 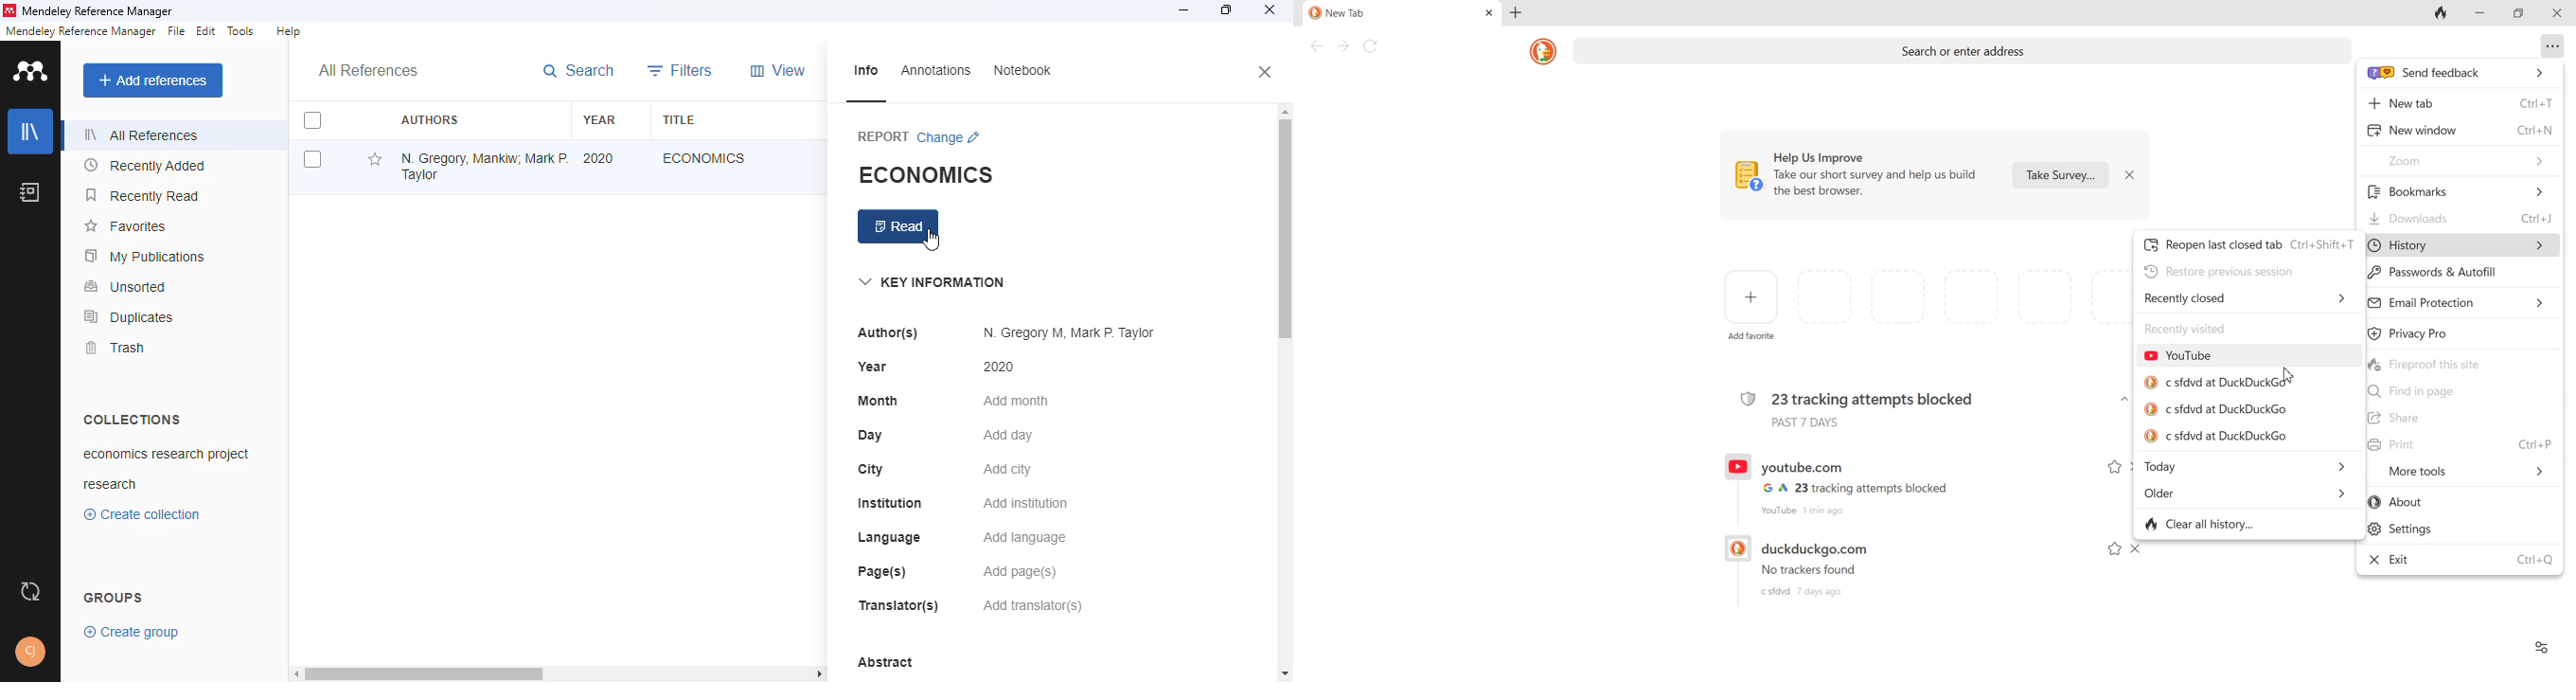 I want to click on Add to favorite, so click(x=2115, y=549).